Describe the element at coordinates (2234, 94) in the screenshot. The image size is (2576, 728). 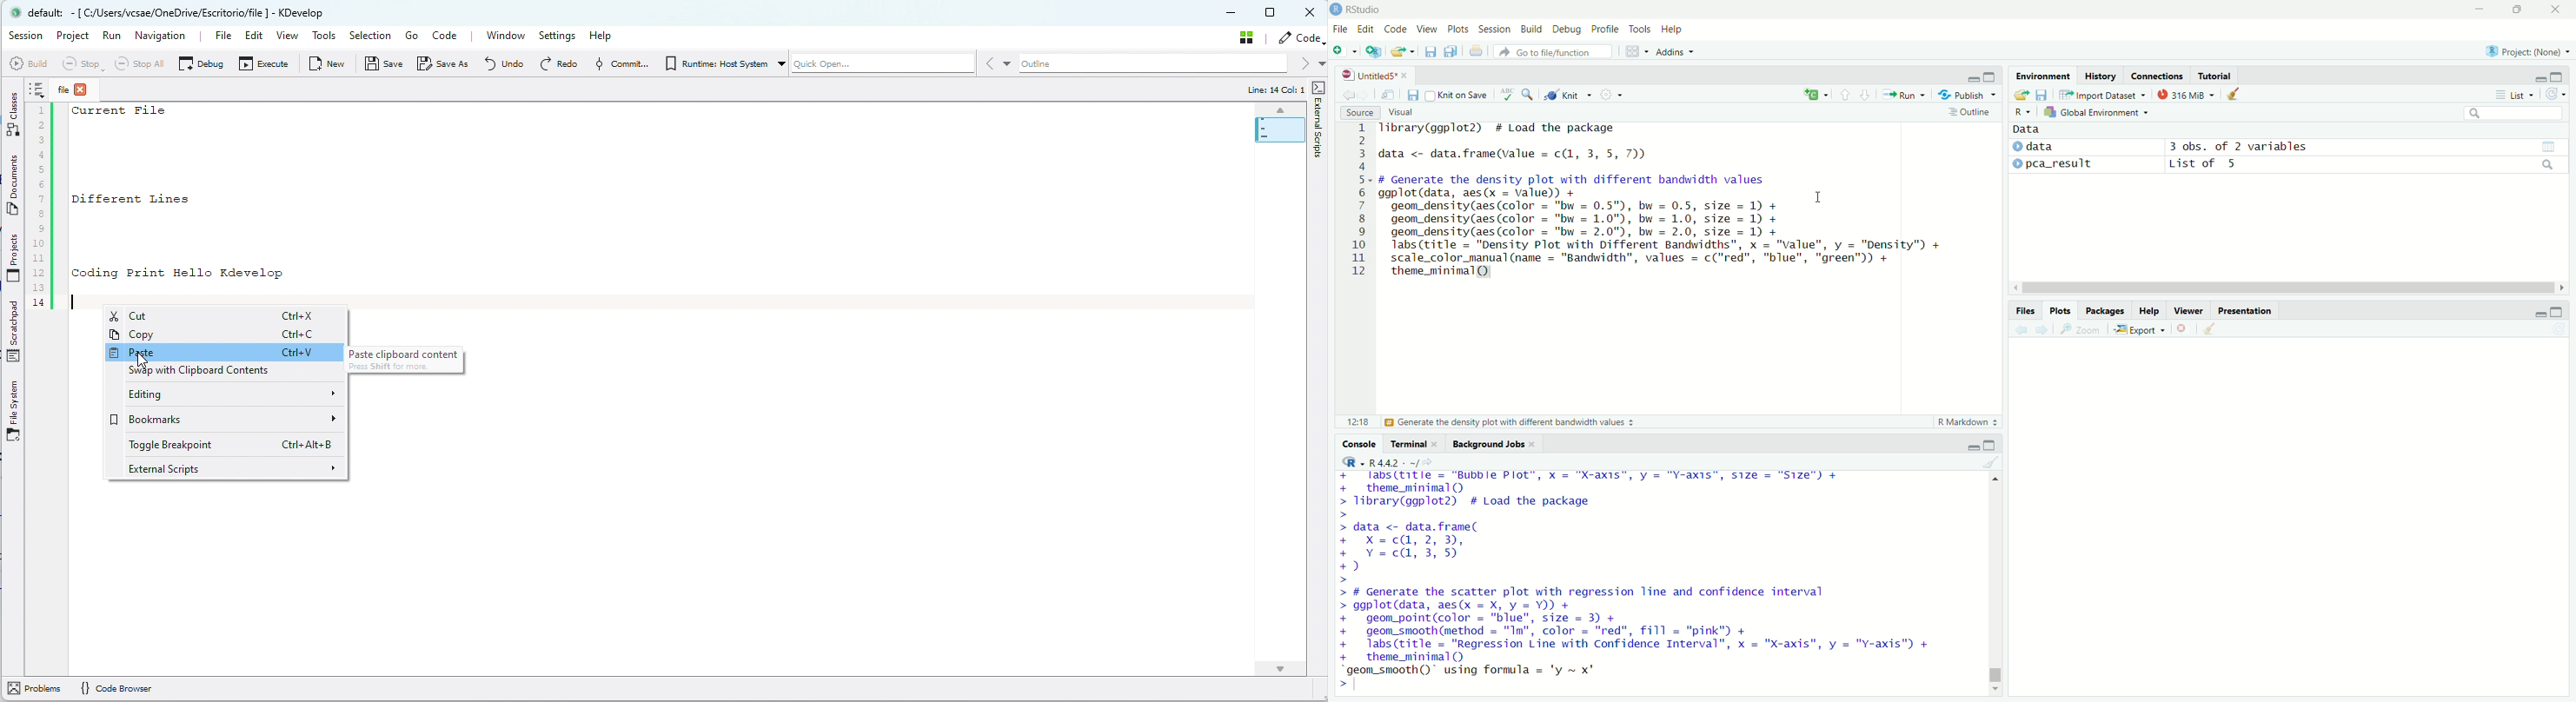
I see `Clear objects from workspace` at that location.